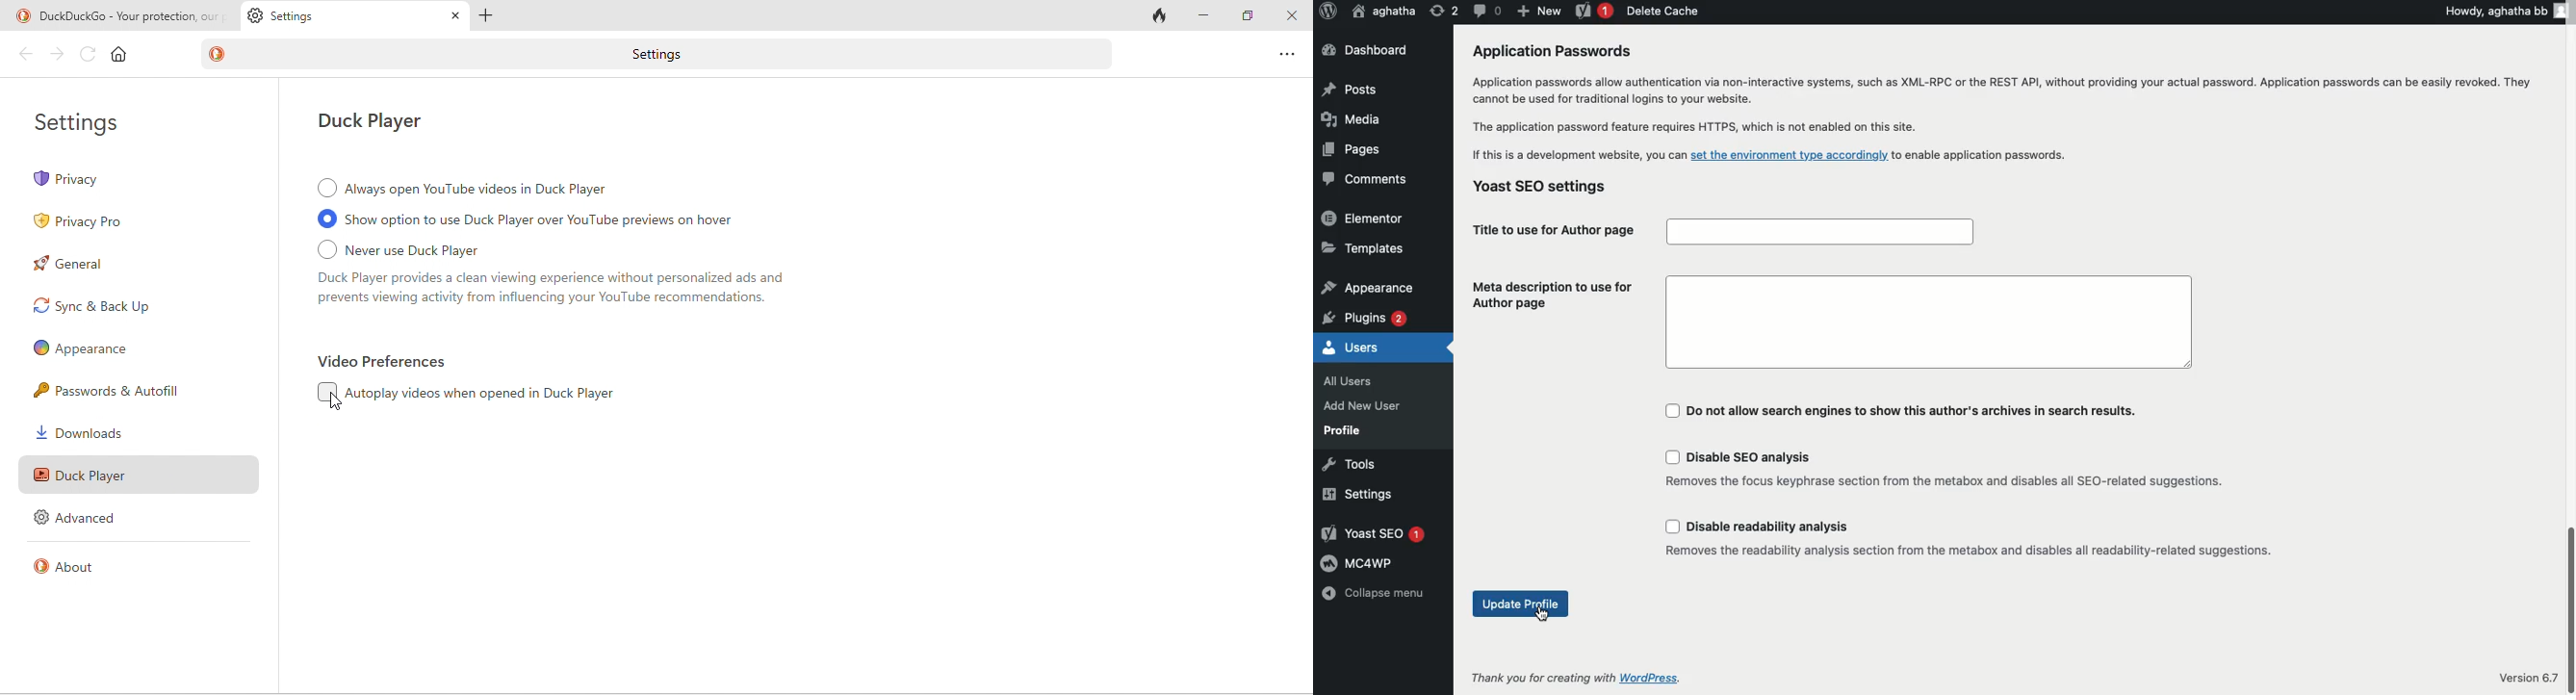  Describe the element at coordinates (1582, 671) in the screenshot. I see `Thank you for creating with WordPress.` at that location.